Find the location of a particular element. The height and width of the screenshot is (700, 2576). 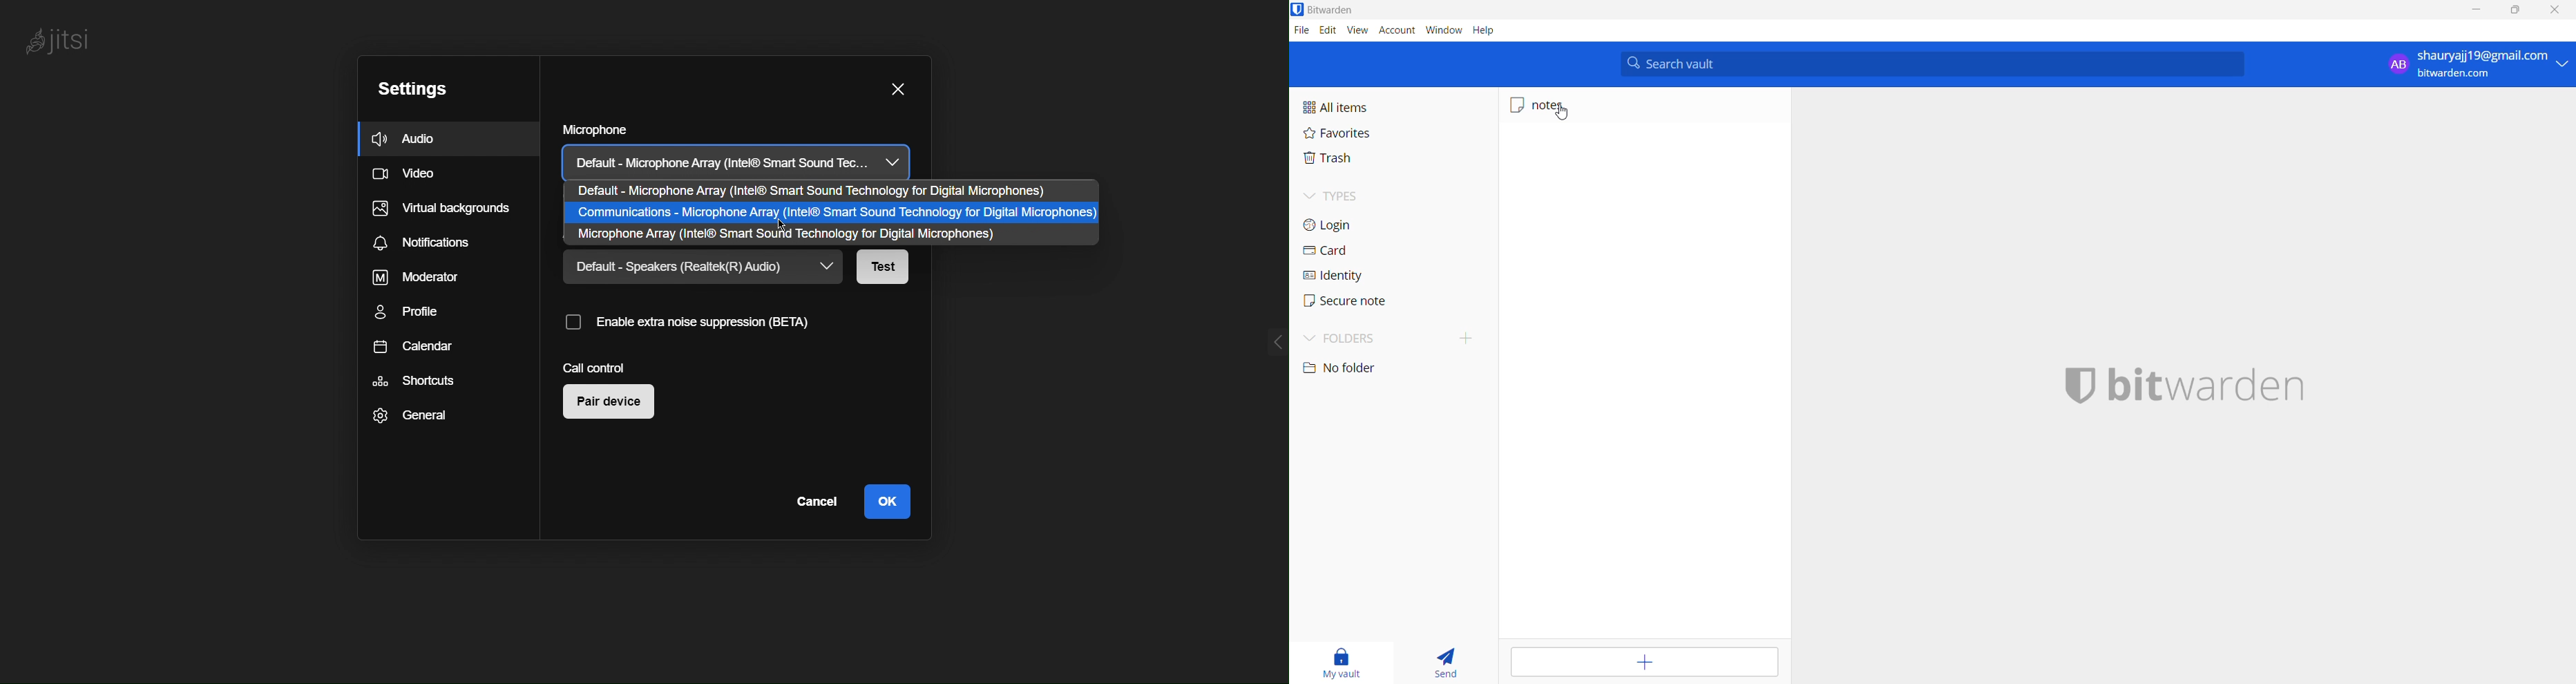

folder is located at coordinates (1388, 337).